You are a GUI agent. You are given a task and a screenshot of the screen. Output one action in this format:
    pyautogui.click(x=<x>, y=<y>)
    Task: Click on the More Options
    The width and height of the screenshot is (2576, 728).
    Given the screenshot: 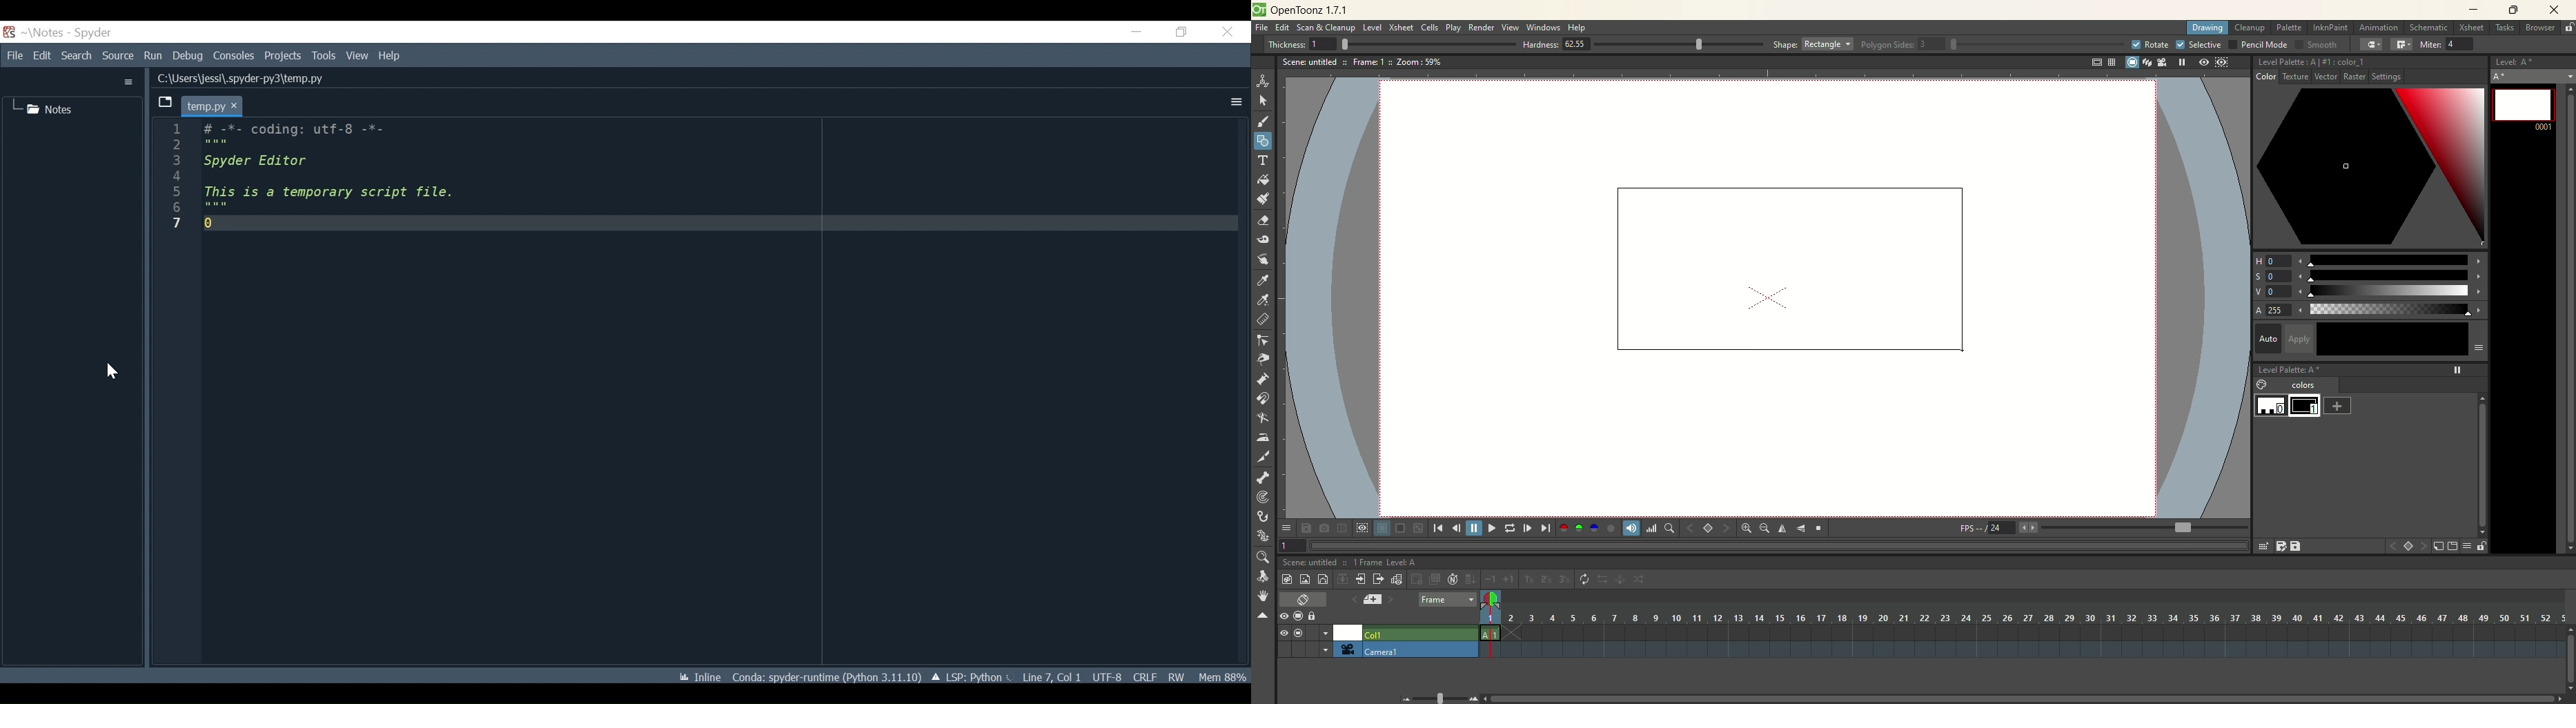 What is the action you would take?
    pyautogui.click(x=128, y=82)
    